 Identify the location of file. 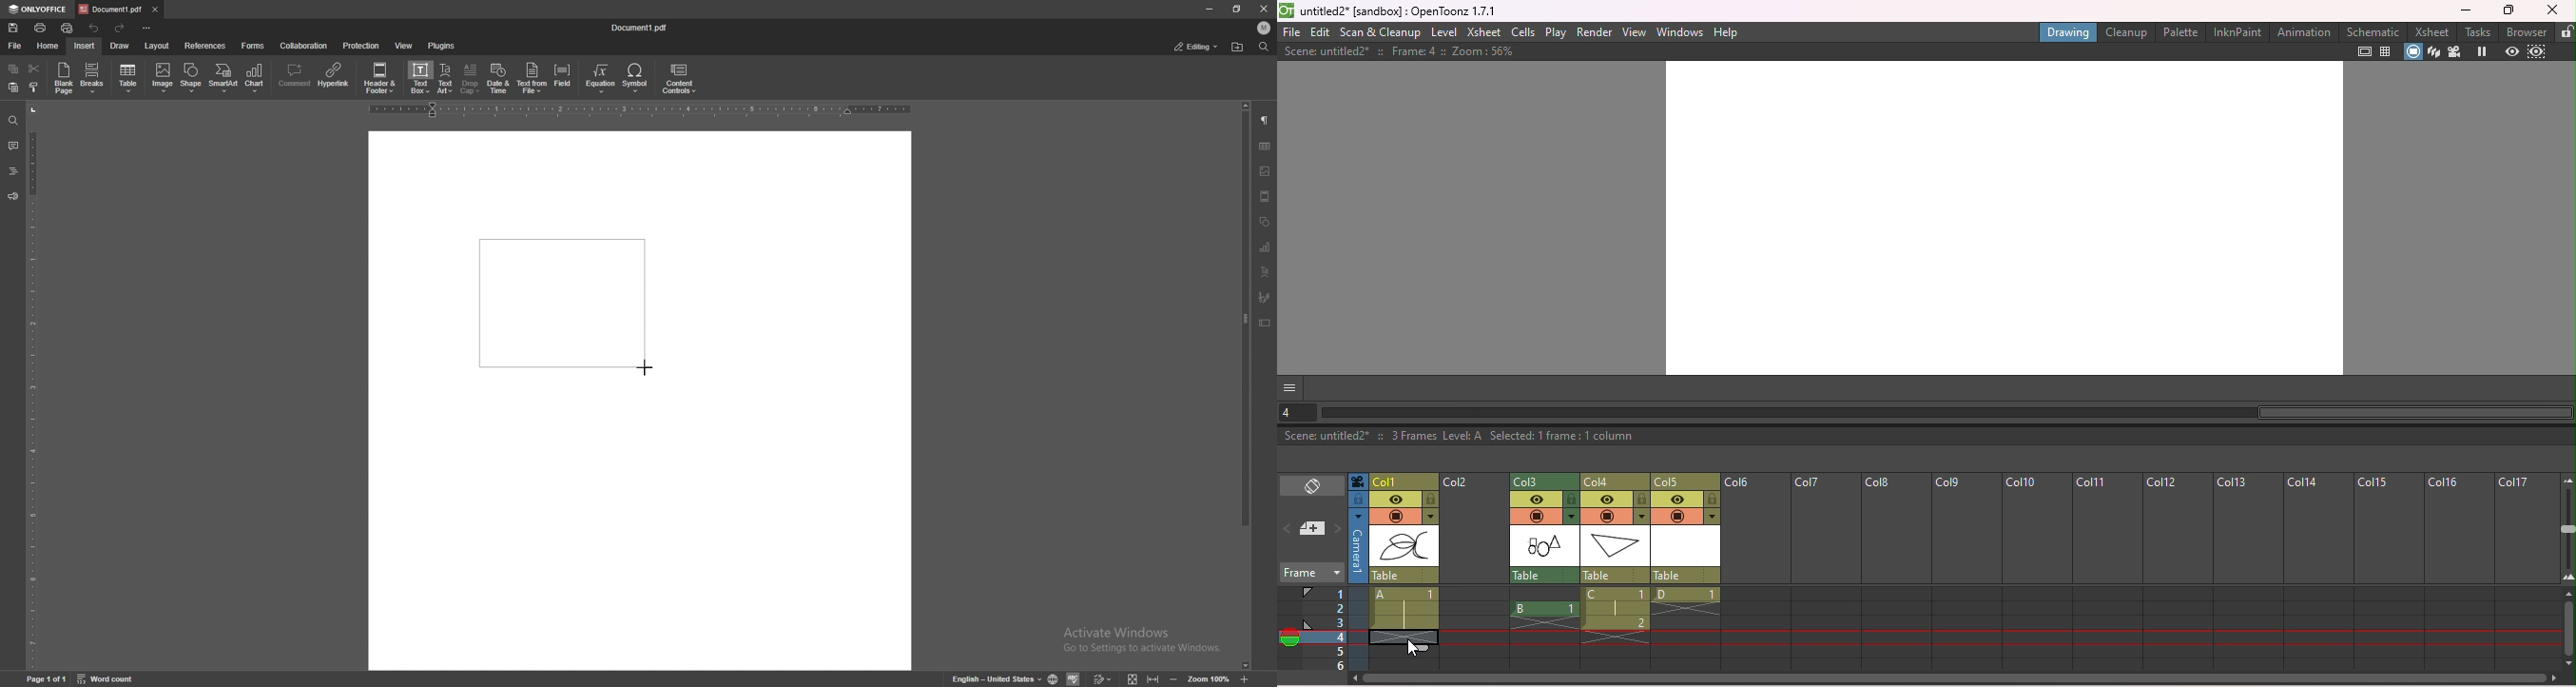
(1291, 32).